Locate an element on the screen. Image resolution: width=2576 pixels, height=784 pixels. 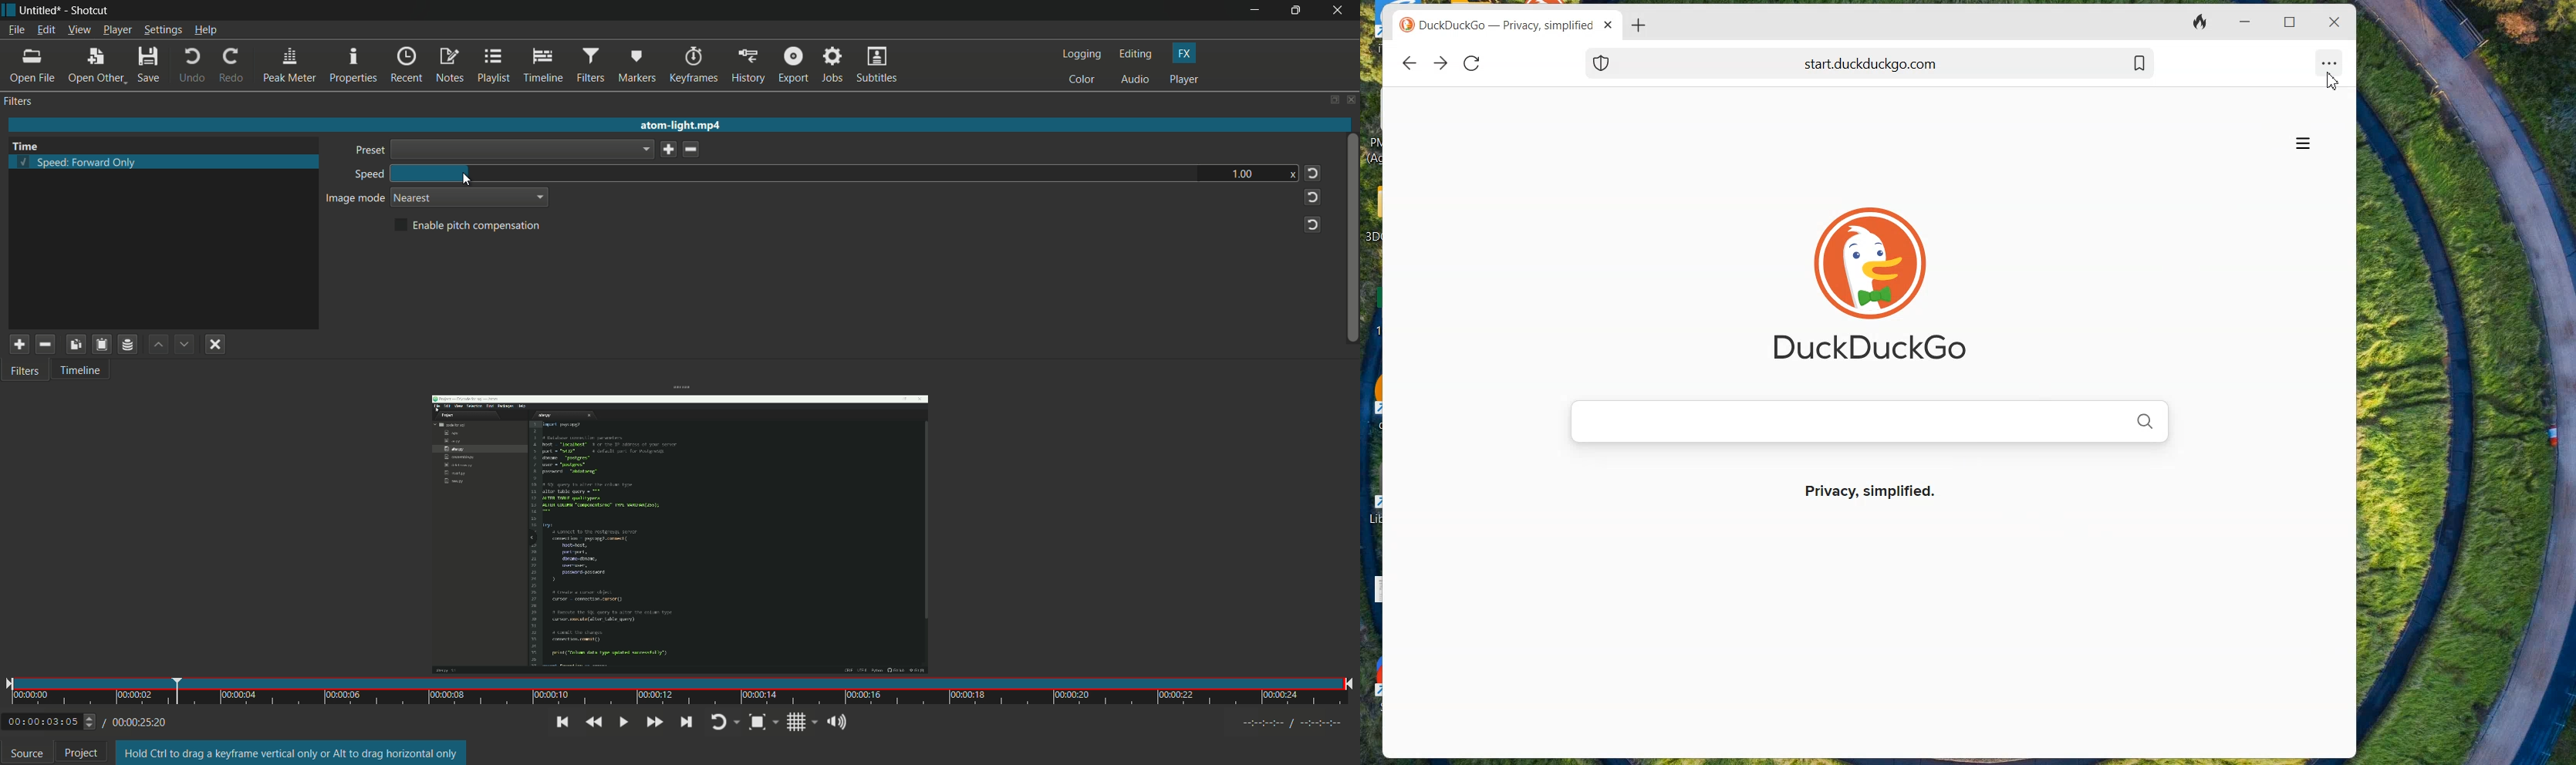
move filter up is located at coordinates (156, 344).